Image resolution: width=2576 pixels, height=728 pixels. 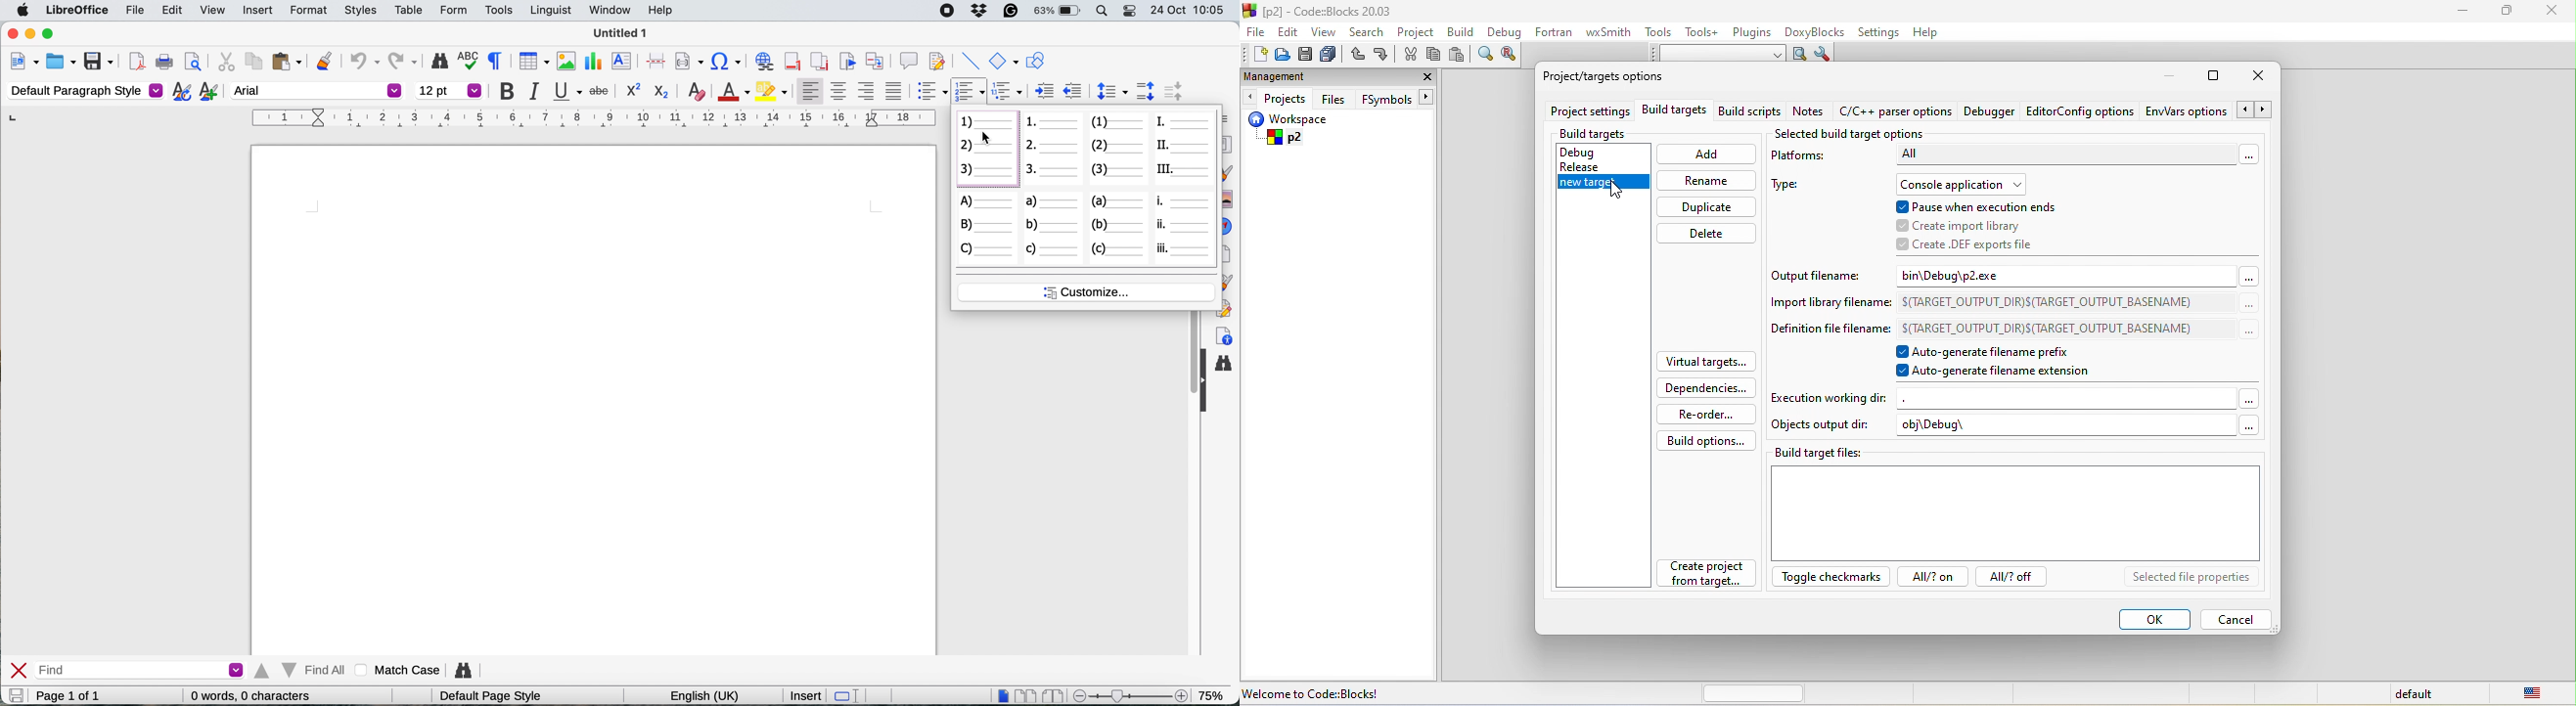 I want to click on toggle ordered list, so click(x=970, y=92).